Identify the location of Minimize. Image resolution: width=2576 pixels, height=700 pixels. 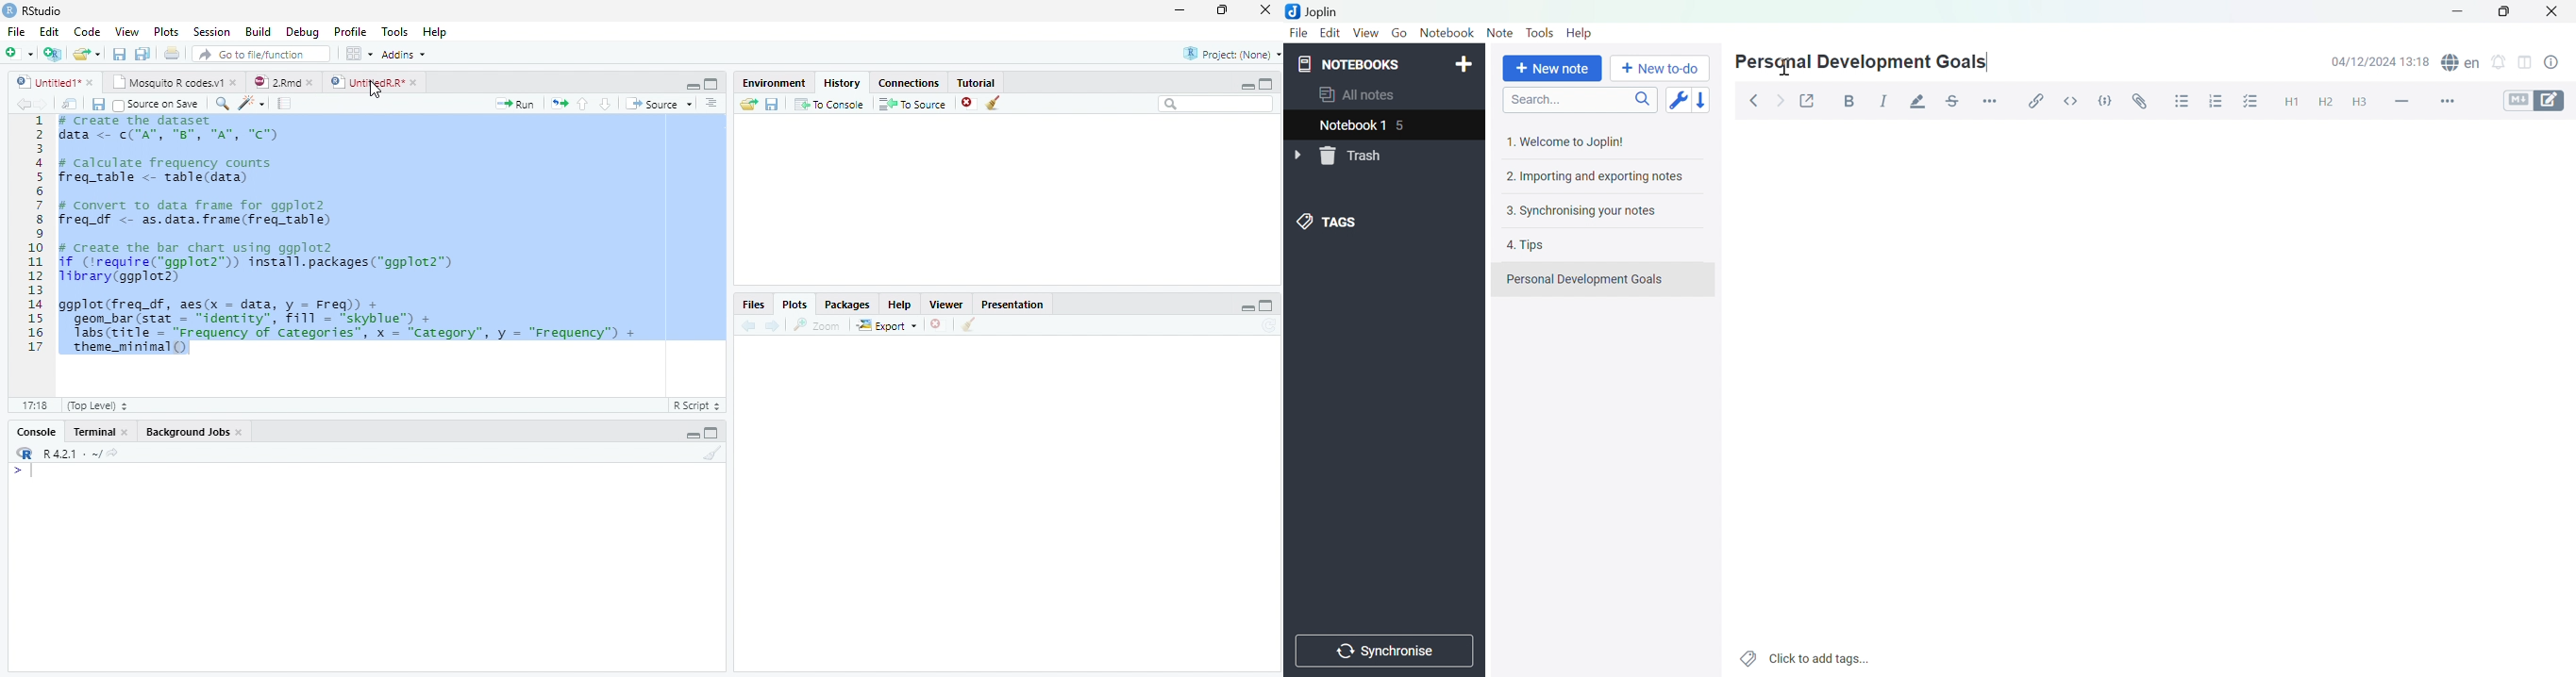
(690, 85).